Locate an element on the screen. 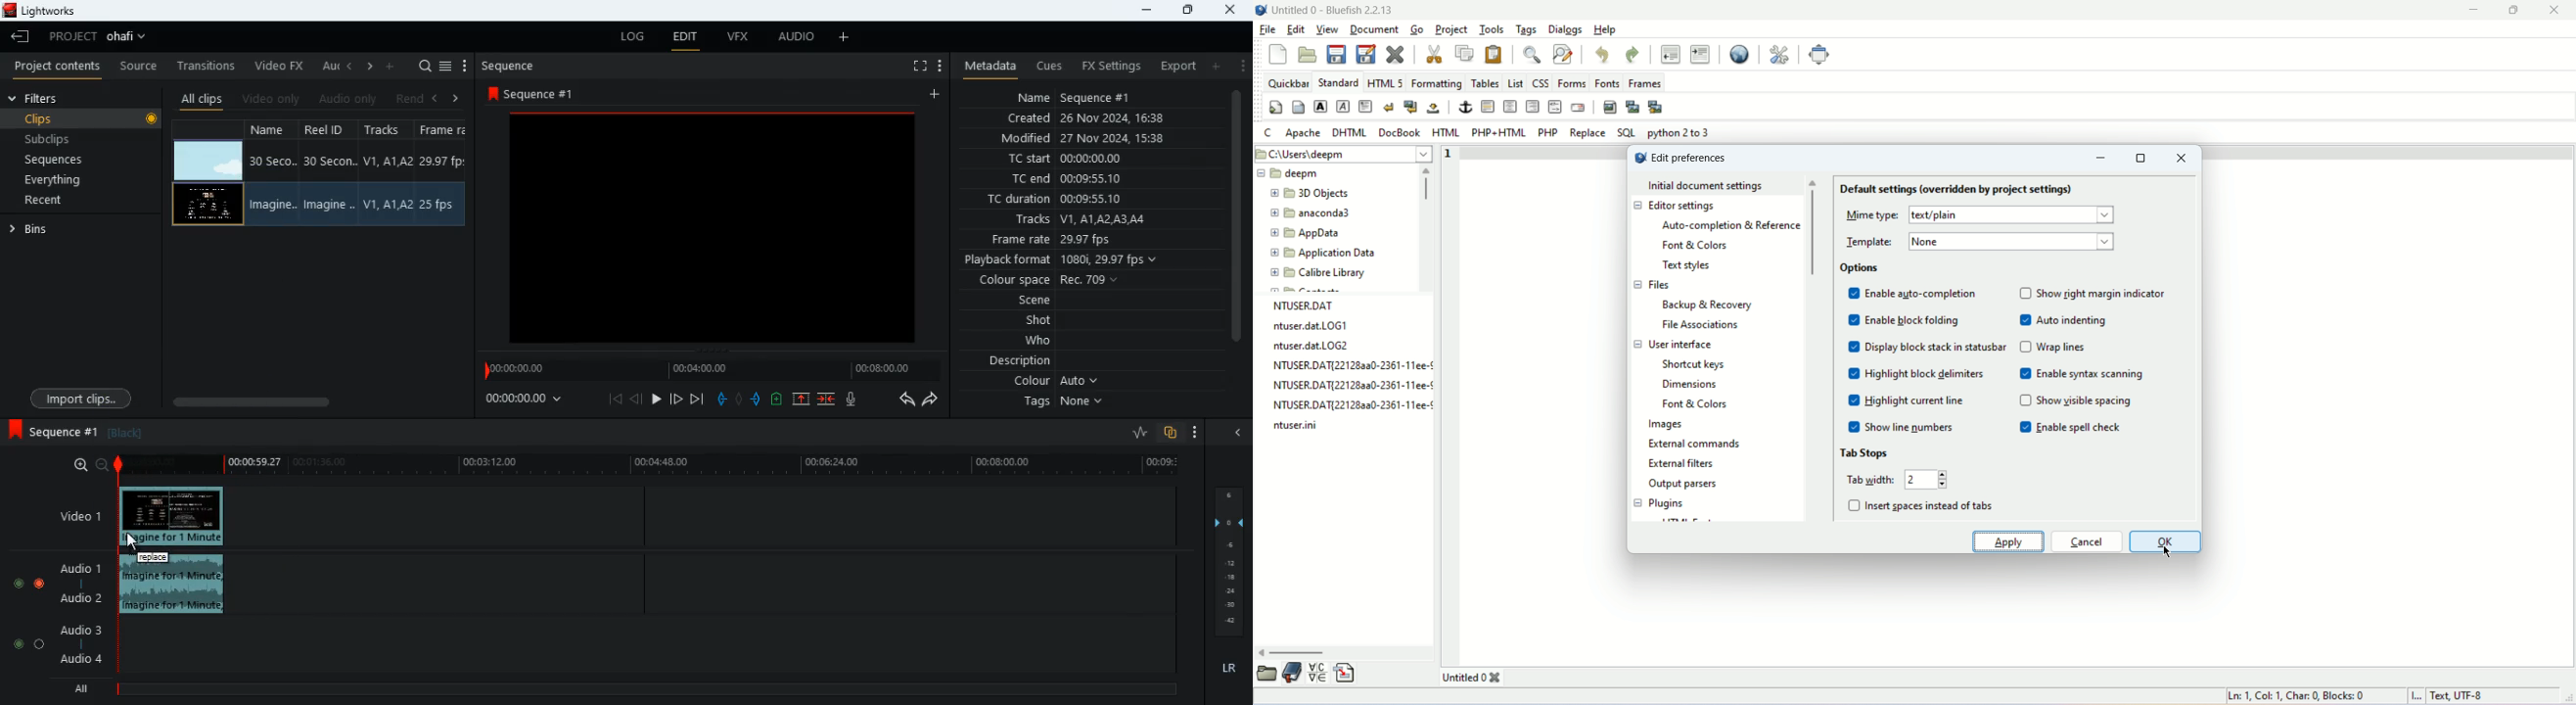 The image size is (2576, 728). emphasis is located at coordinates (1341, 107).